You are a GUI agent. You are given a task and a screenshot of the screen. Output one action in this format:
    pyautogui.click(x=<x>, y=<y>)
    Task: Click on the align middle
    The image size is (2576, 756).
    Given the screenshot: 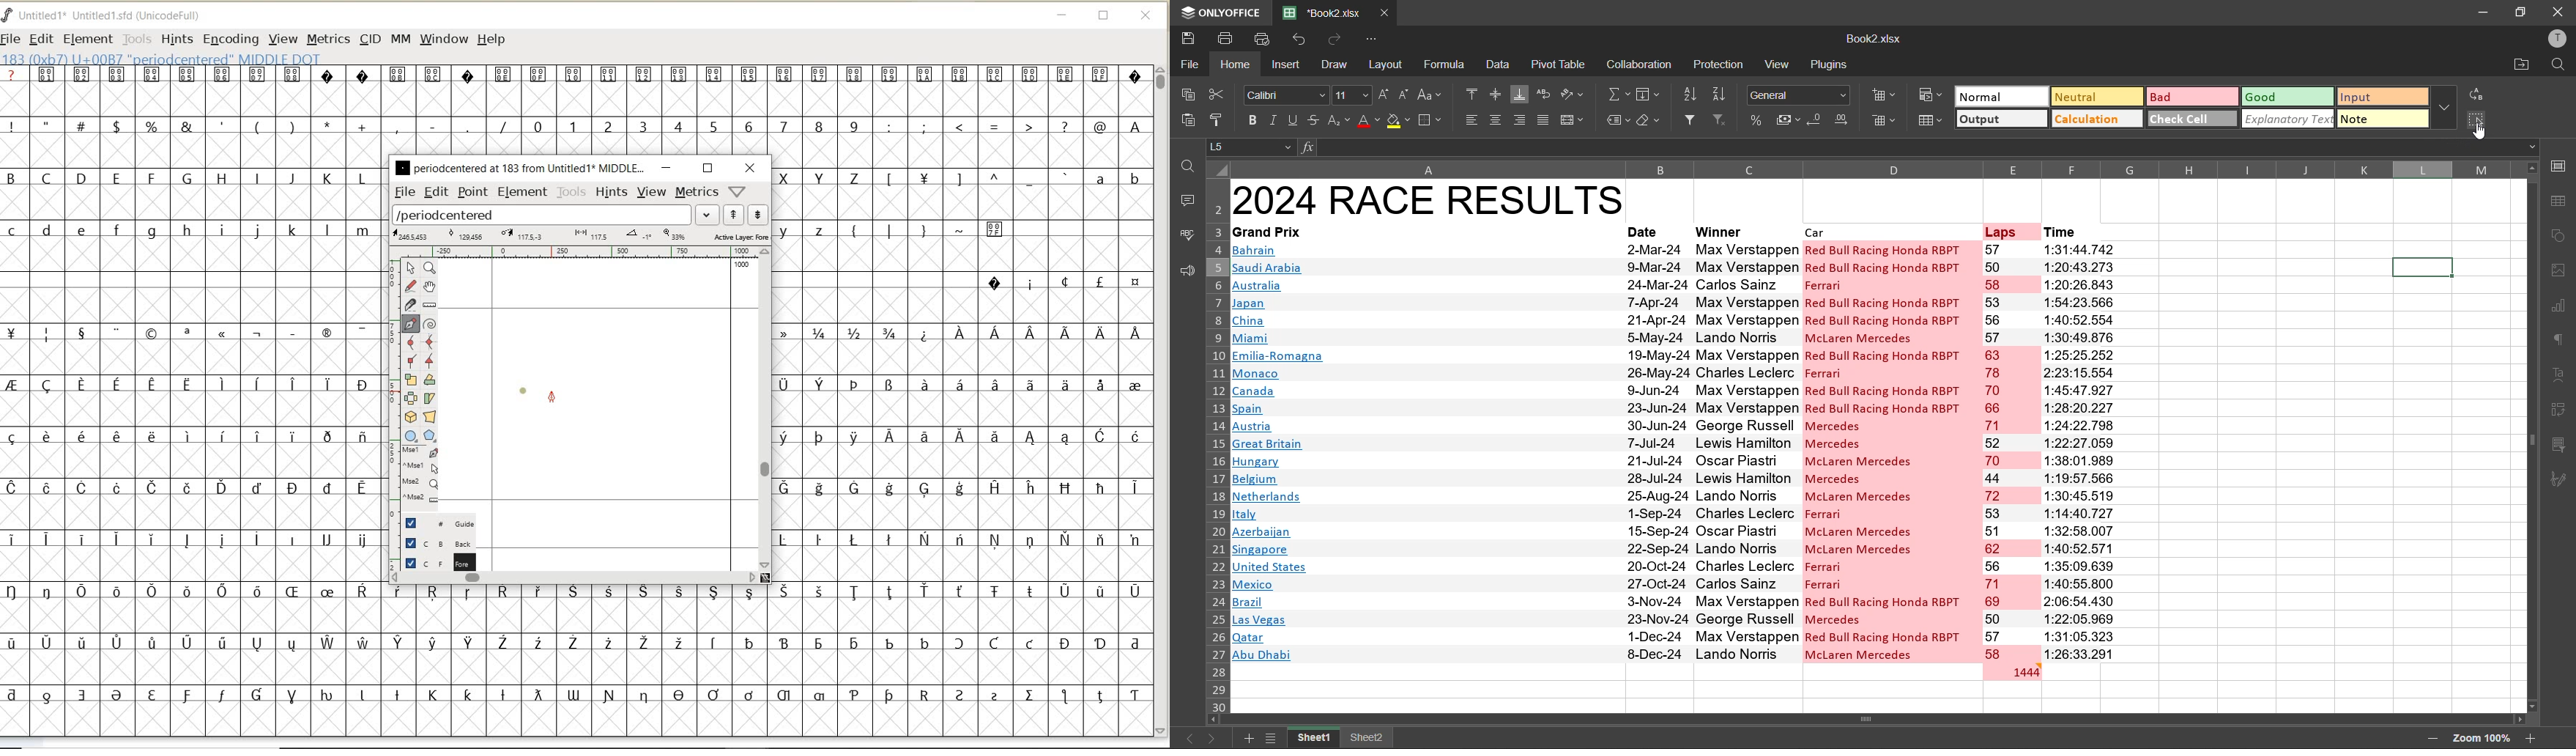 What is the action you would take?
    pyautogui.click(x=1494, y=94)
    